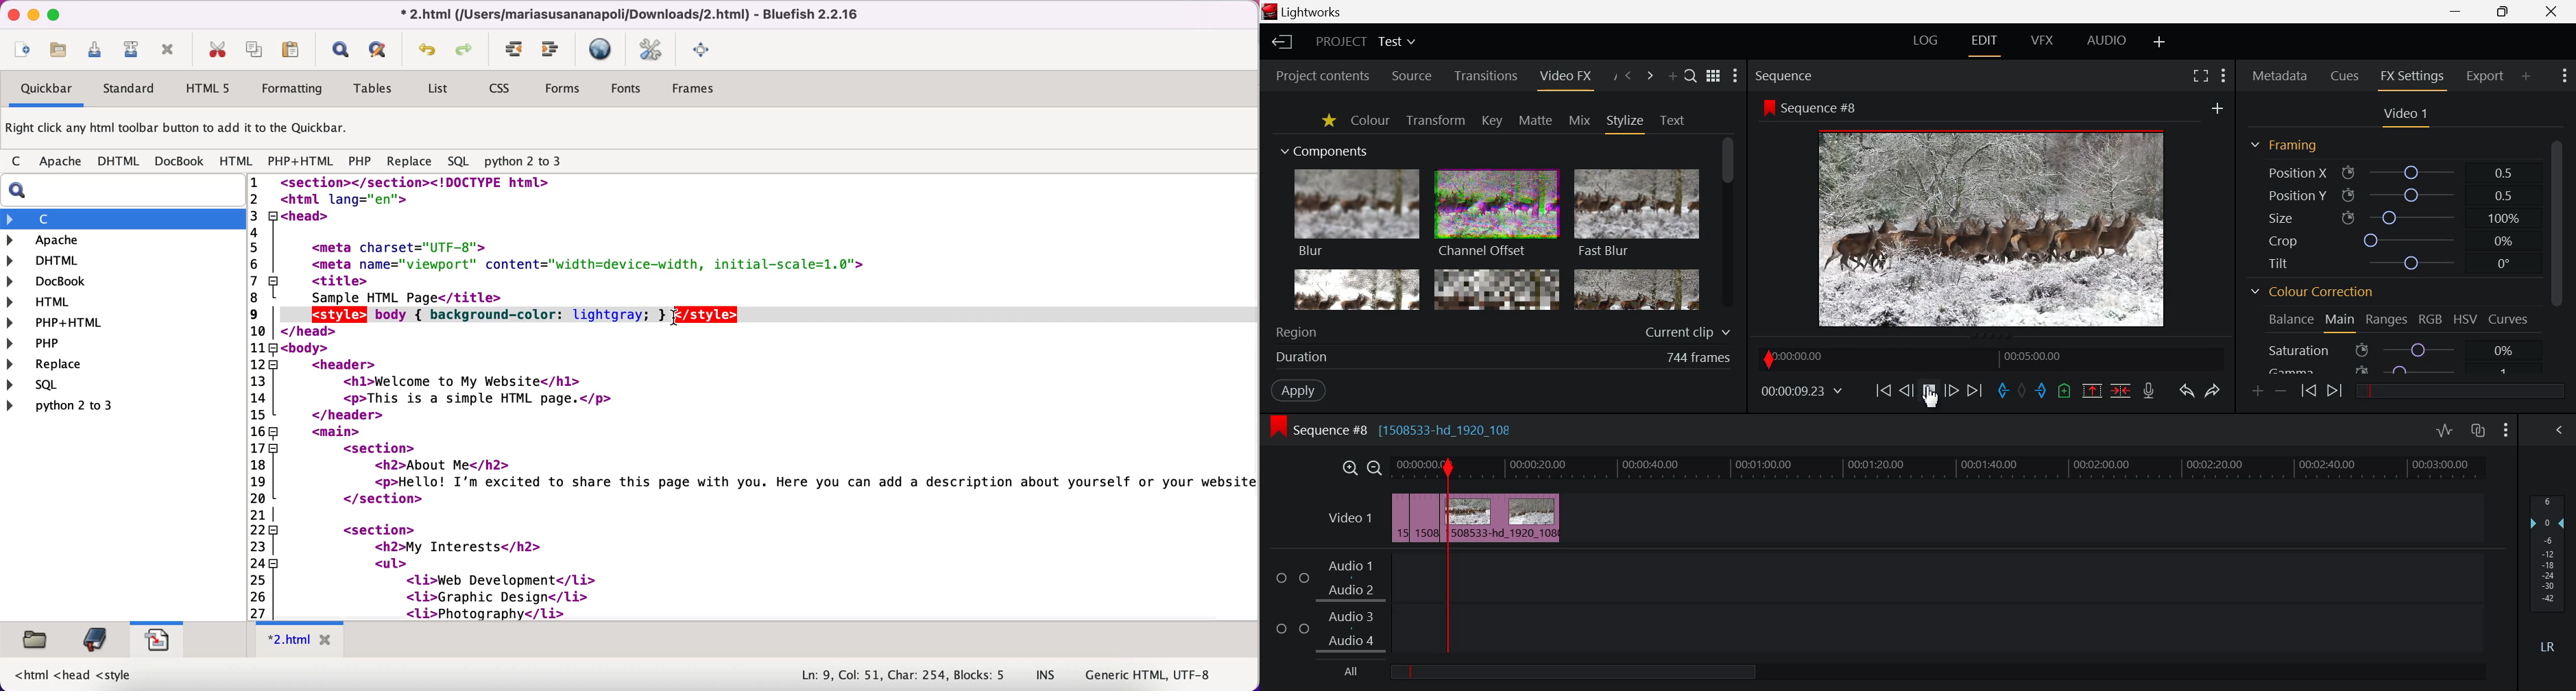 Image resolution: width=2576 pixels, height=700 pixels. I want to click on * 2.html, so click(302, 640).